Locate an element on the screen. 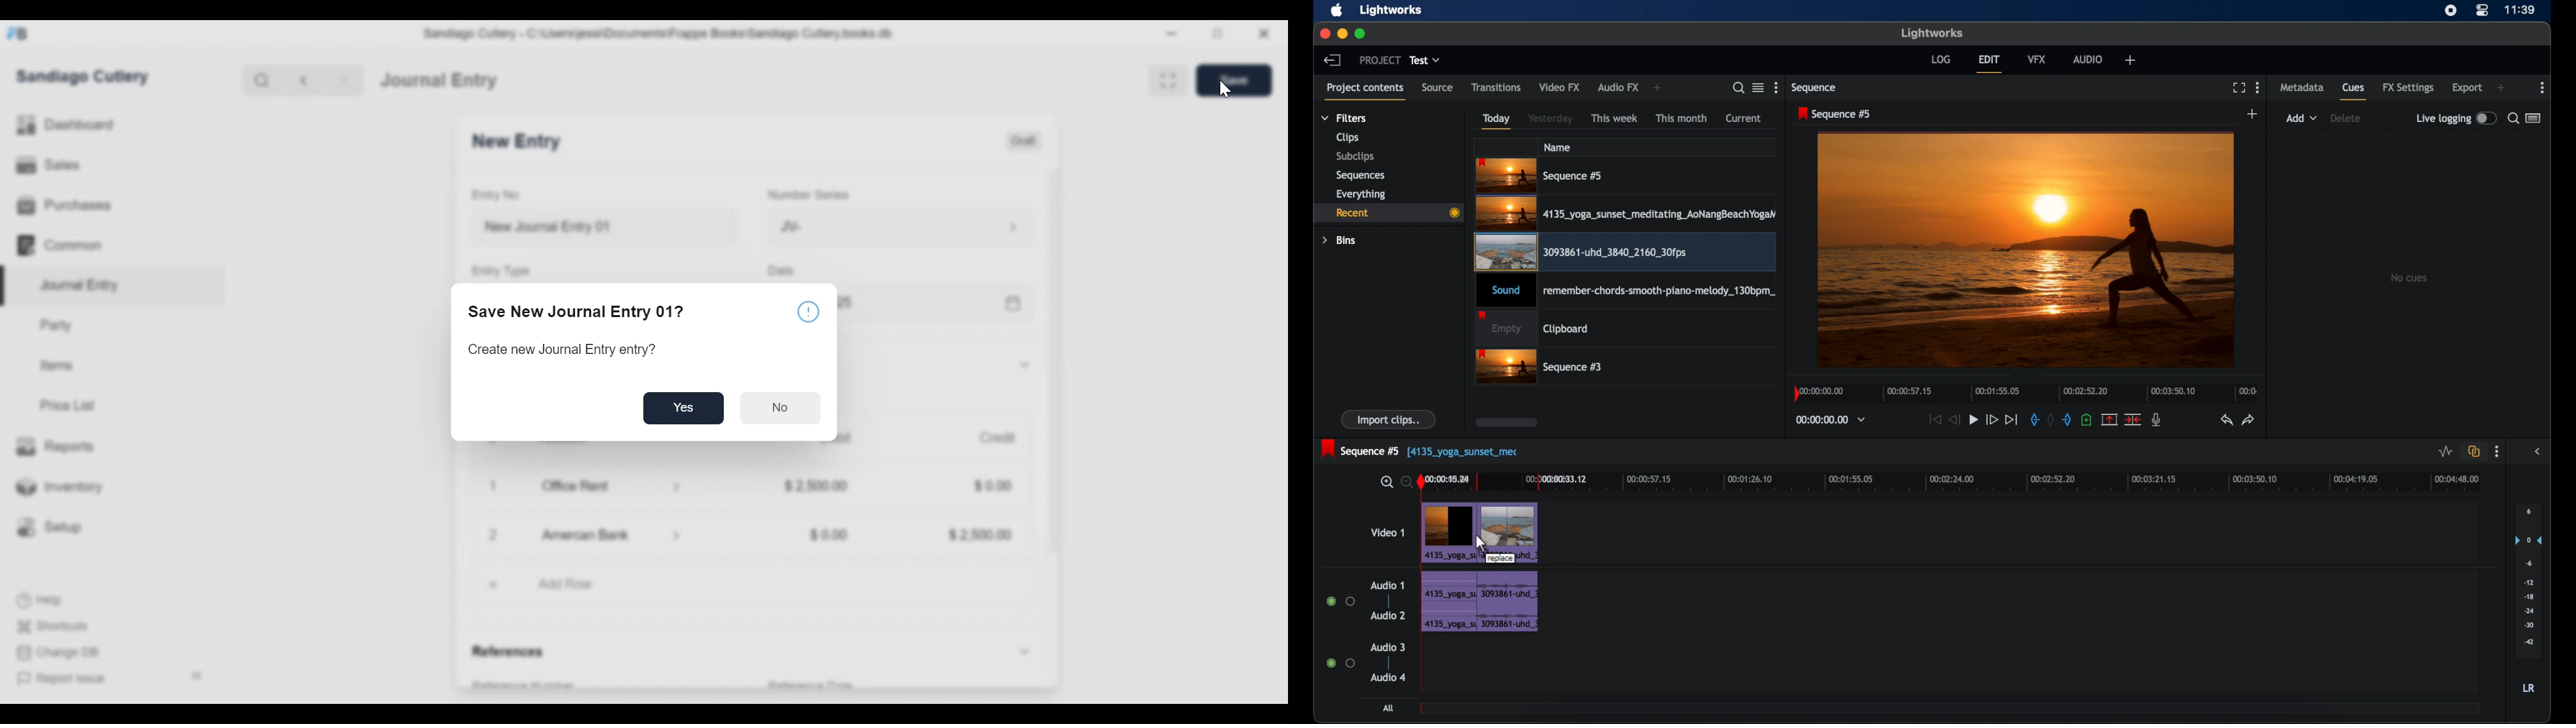 The width and height of the screenshot is (2576, 728). current is located at coordinates (1744, 118).